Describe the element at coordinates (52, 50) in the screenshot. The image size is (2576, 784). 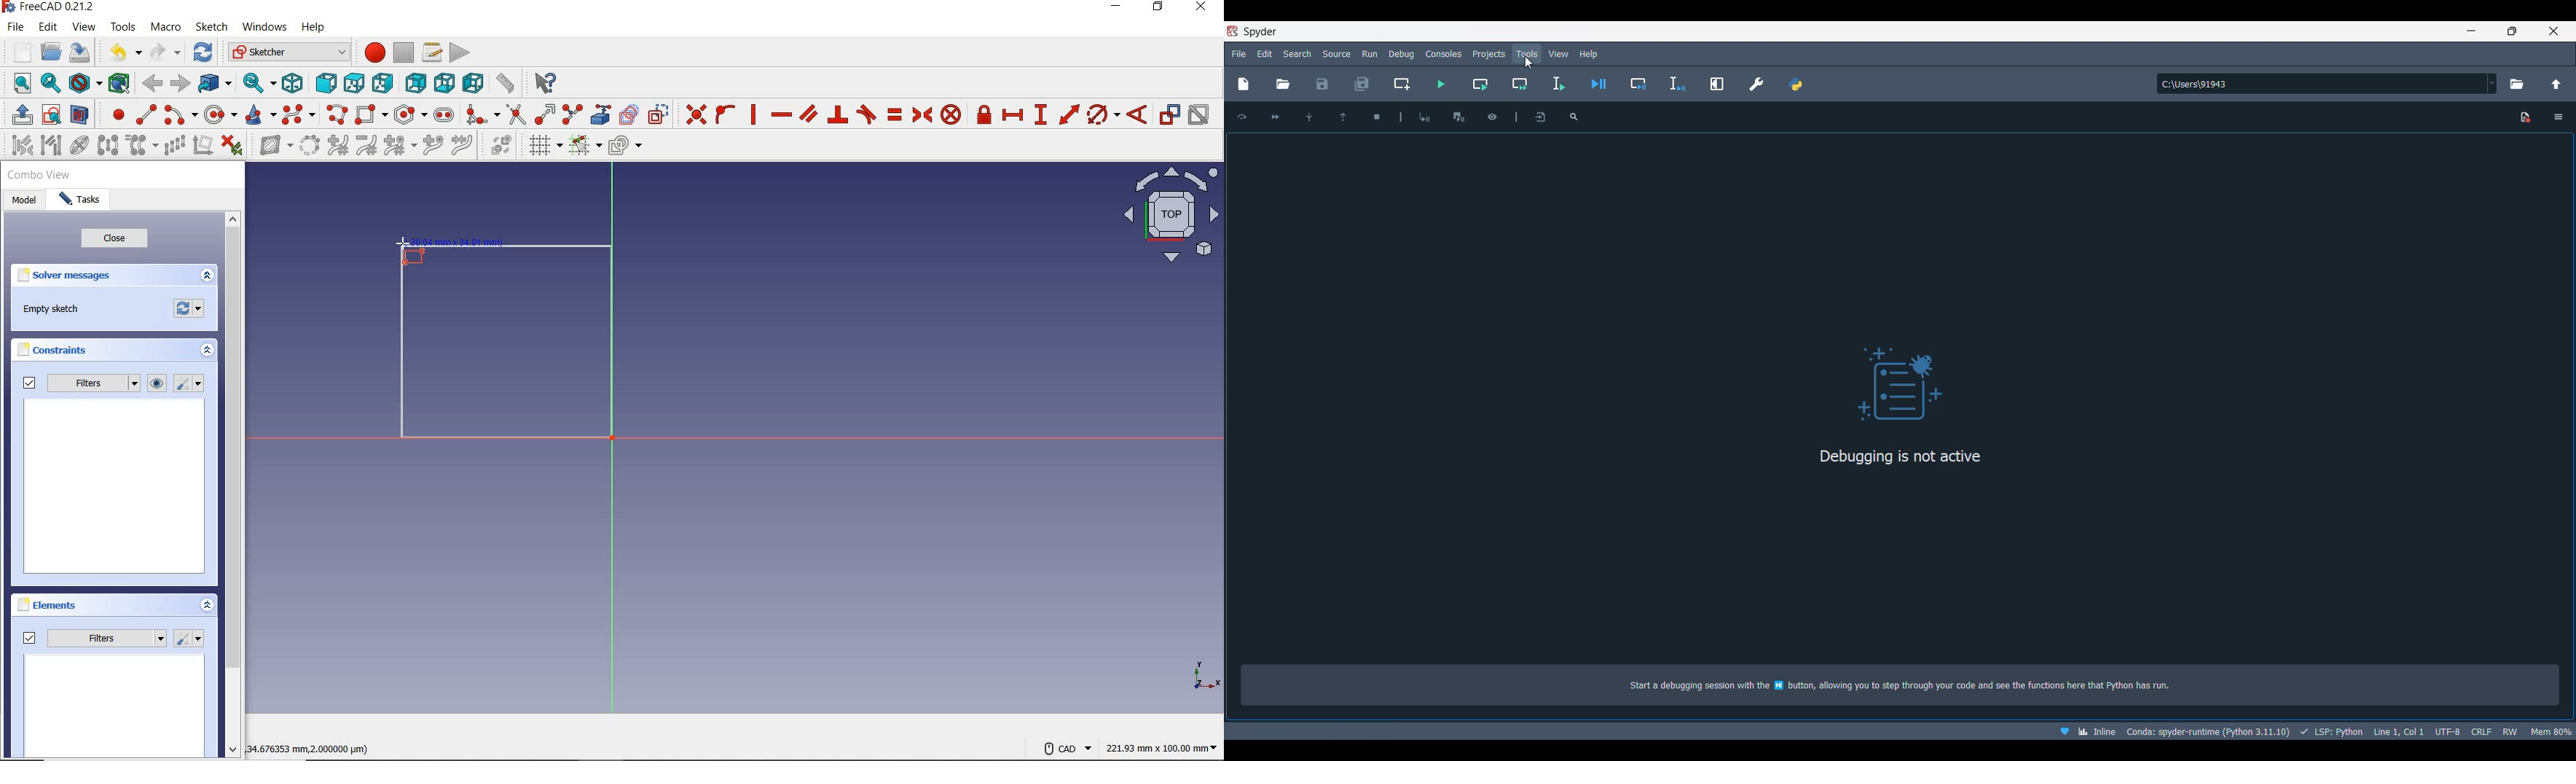
I see `open` at that location.